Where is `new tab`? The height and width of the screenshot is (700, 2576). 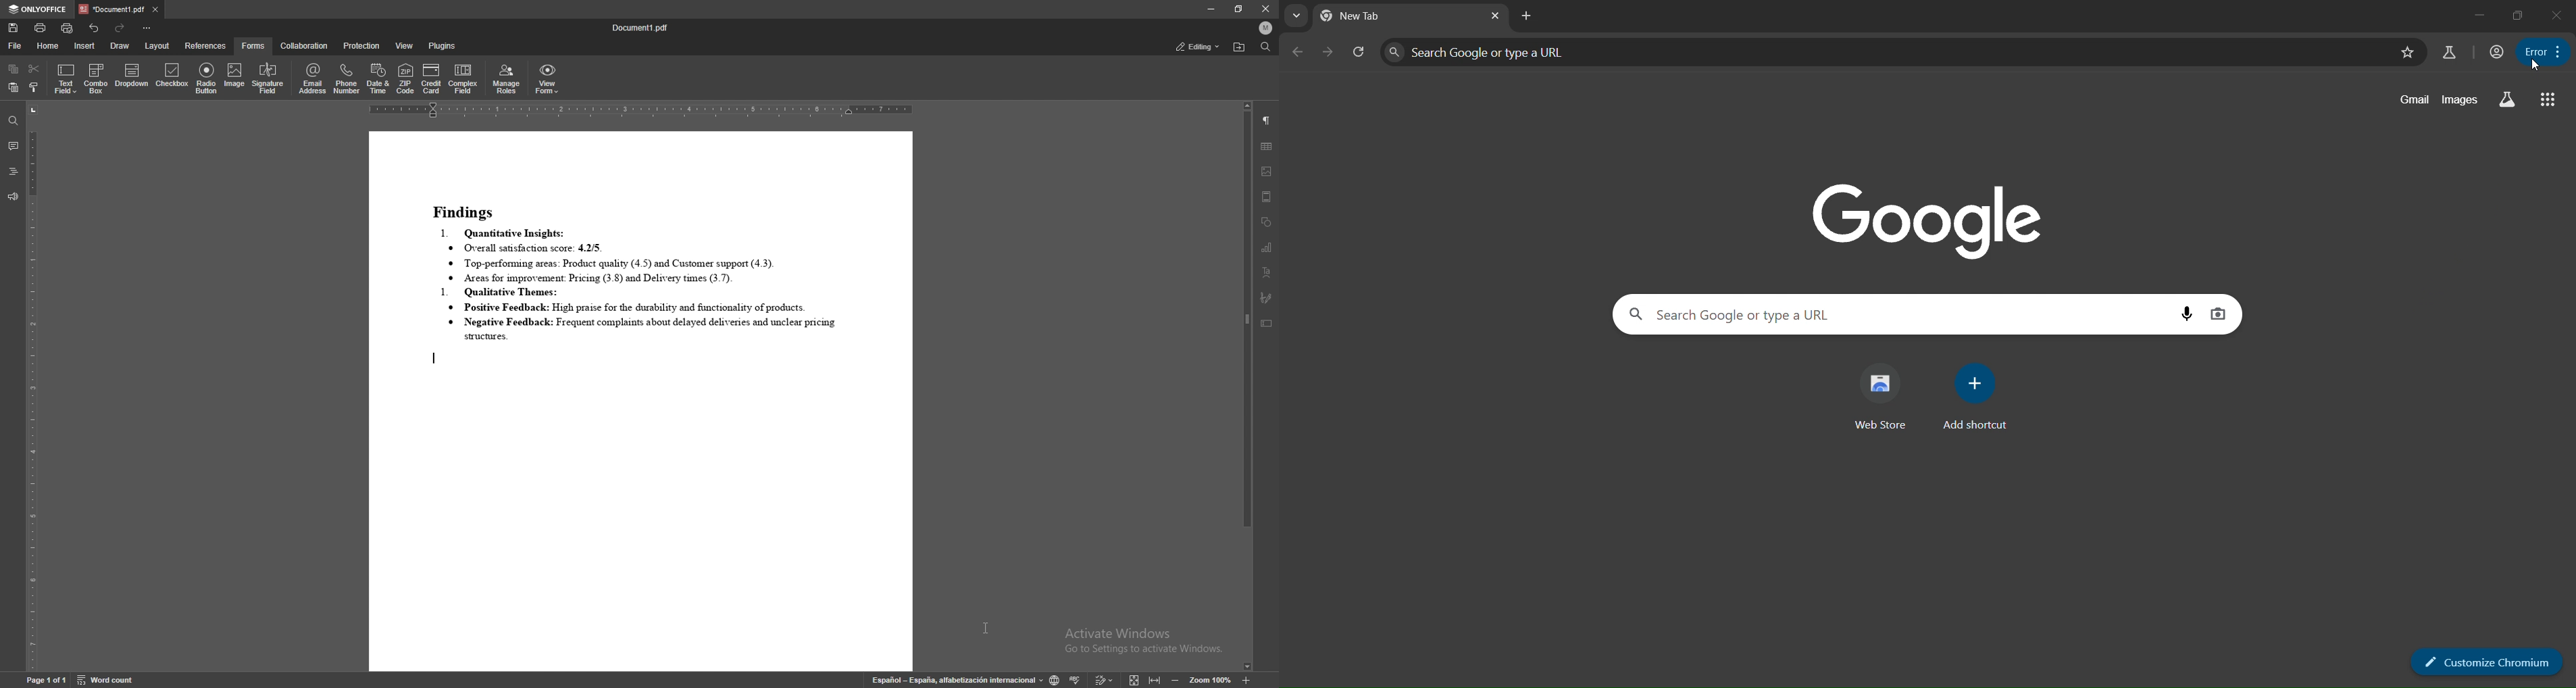 new tab is located at coordinates (1527, 16).